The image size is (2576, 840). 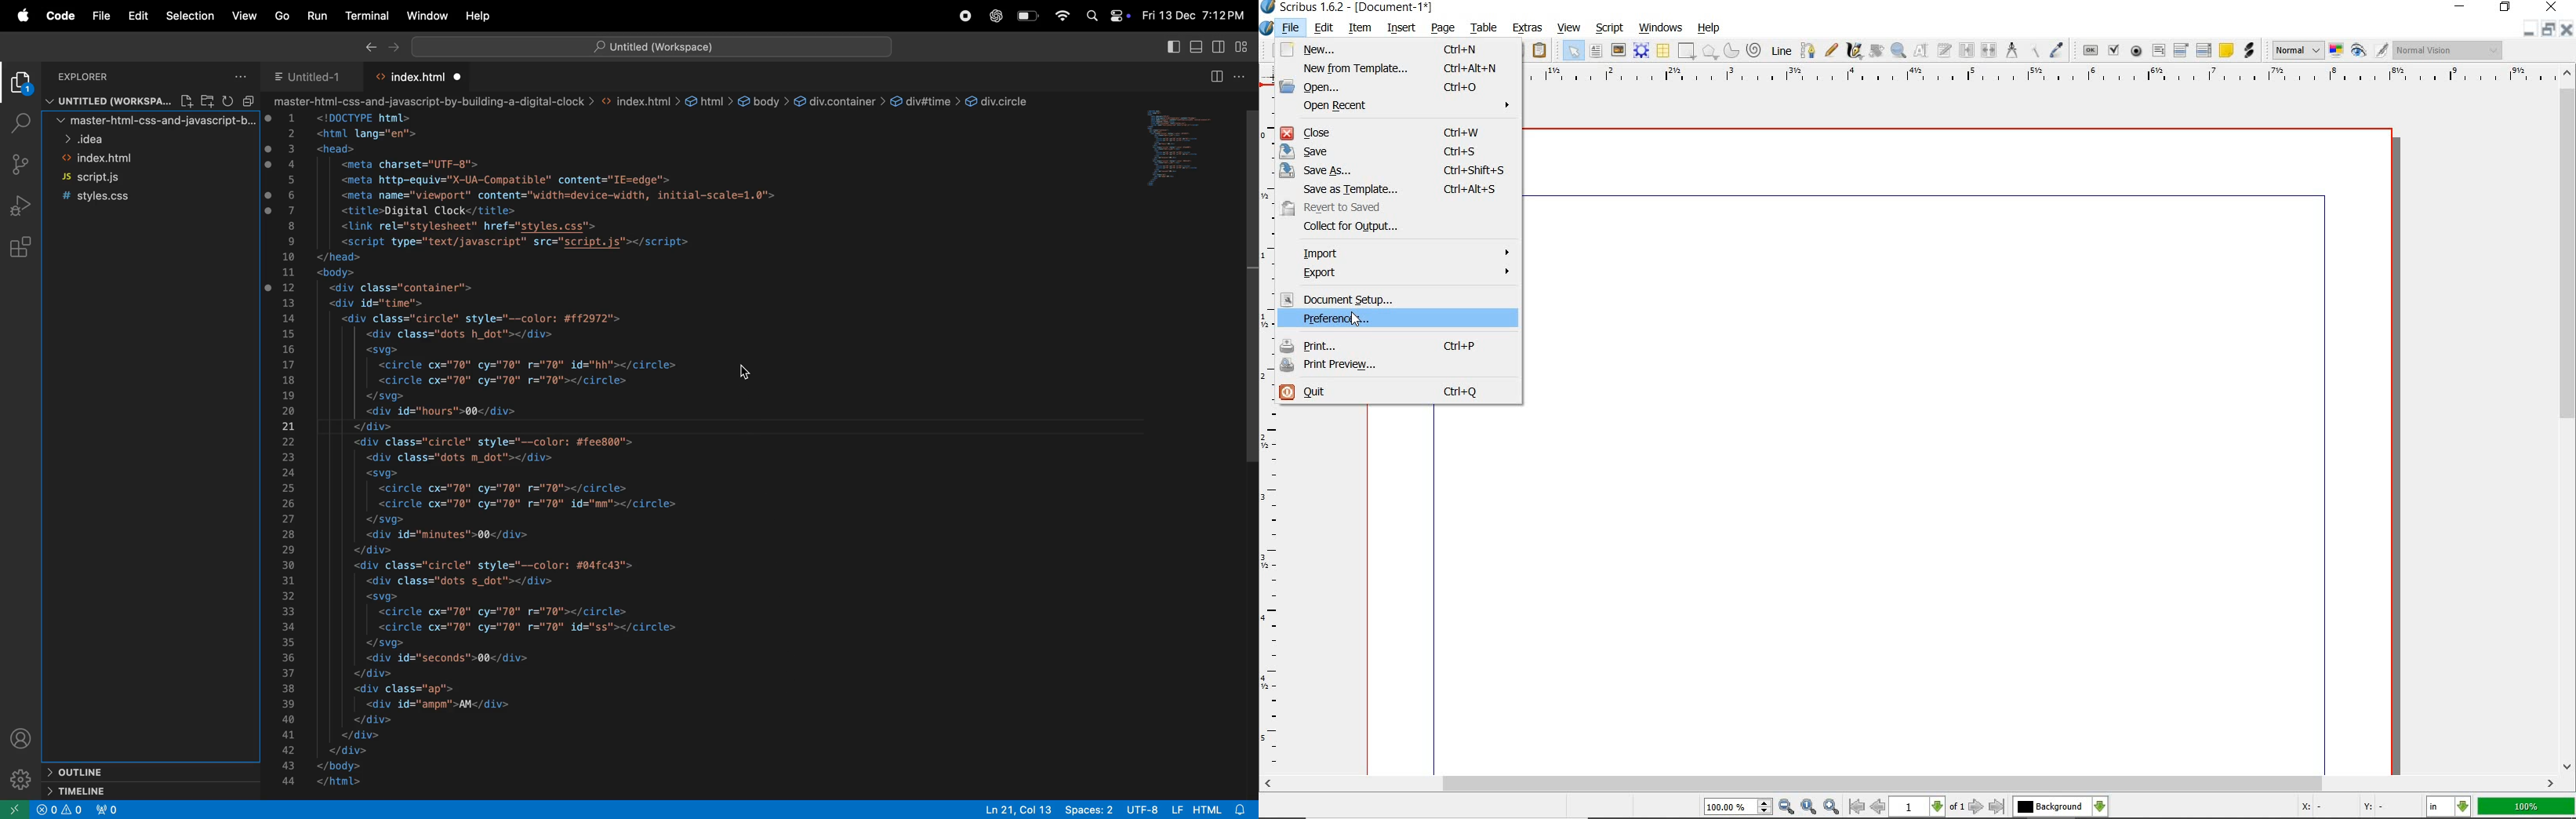 What do you see at coordinates (2250, 51) in the screenshot?
I see `link annotation` at bounding box center [2250, 51].